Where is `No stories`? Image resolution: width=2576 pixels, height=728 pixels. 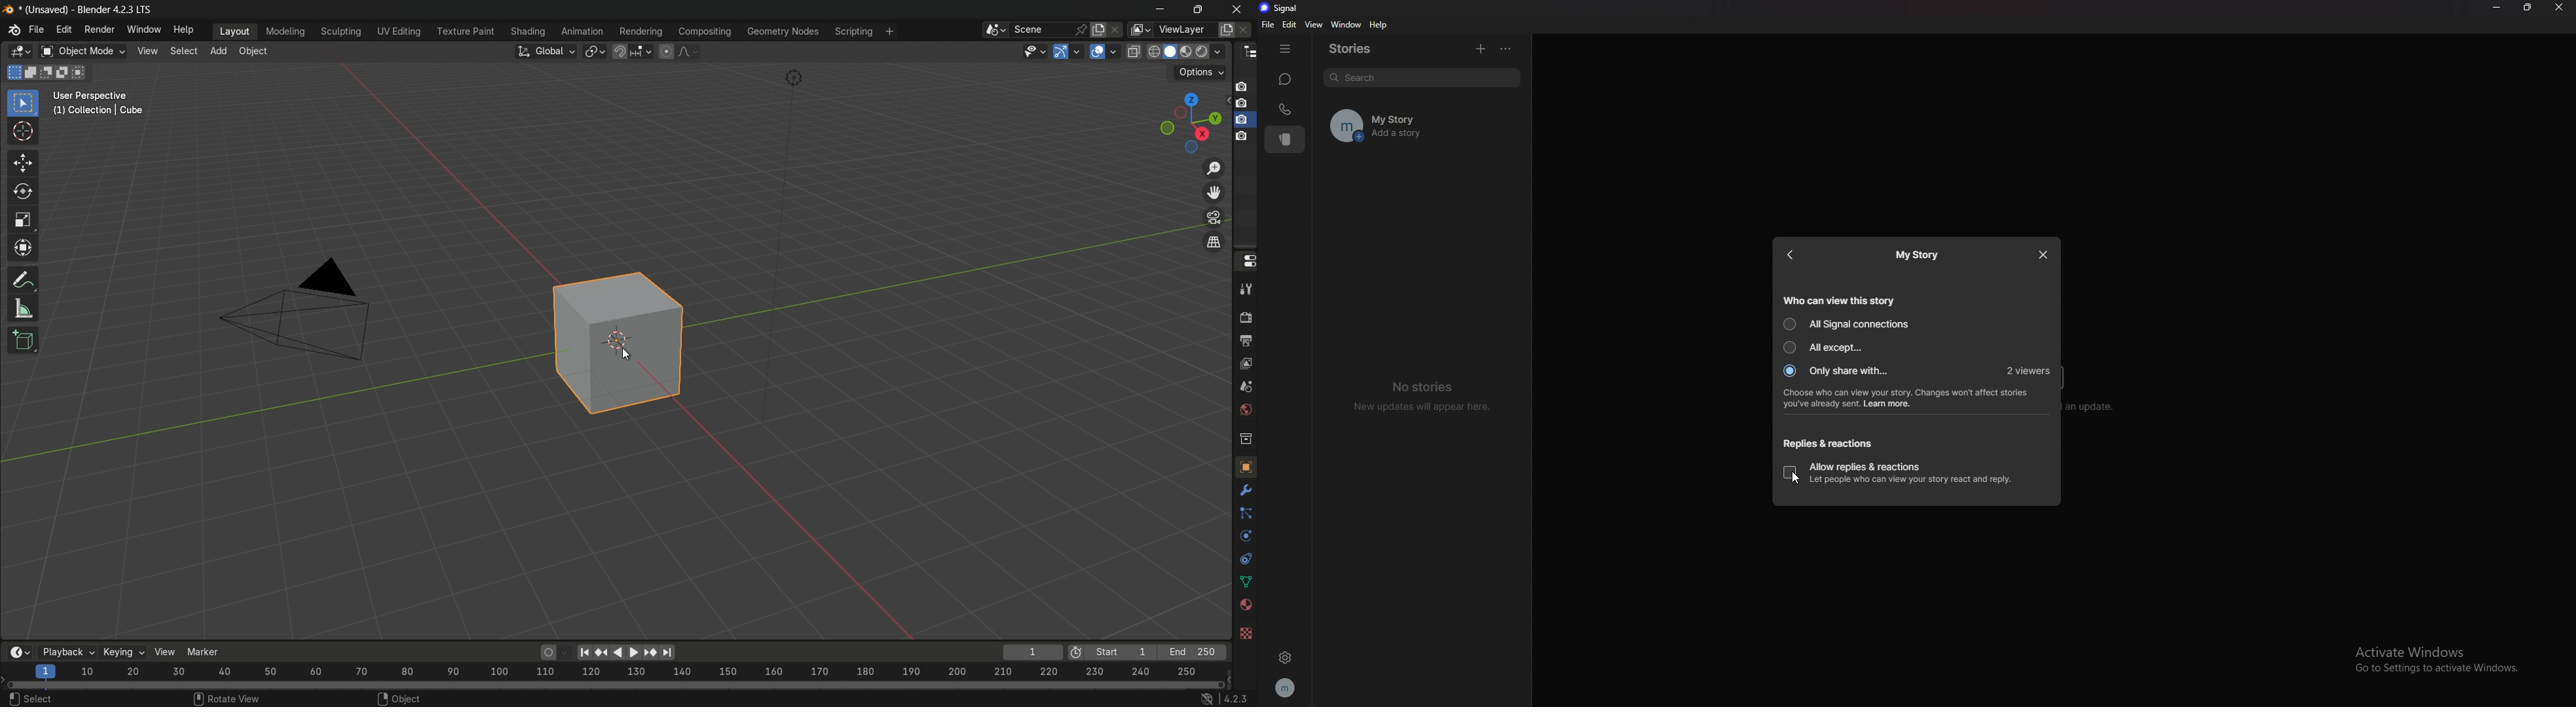 No stories is located at coordinates (1428, 386).